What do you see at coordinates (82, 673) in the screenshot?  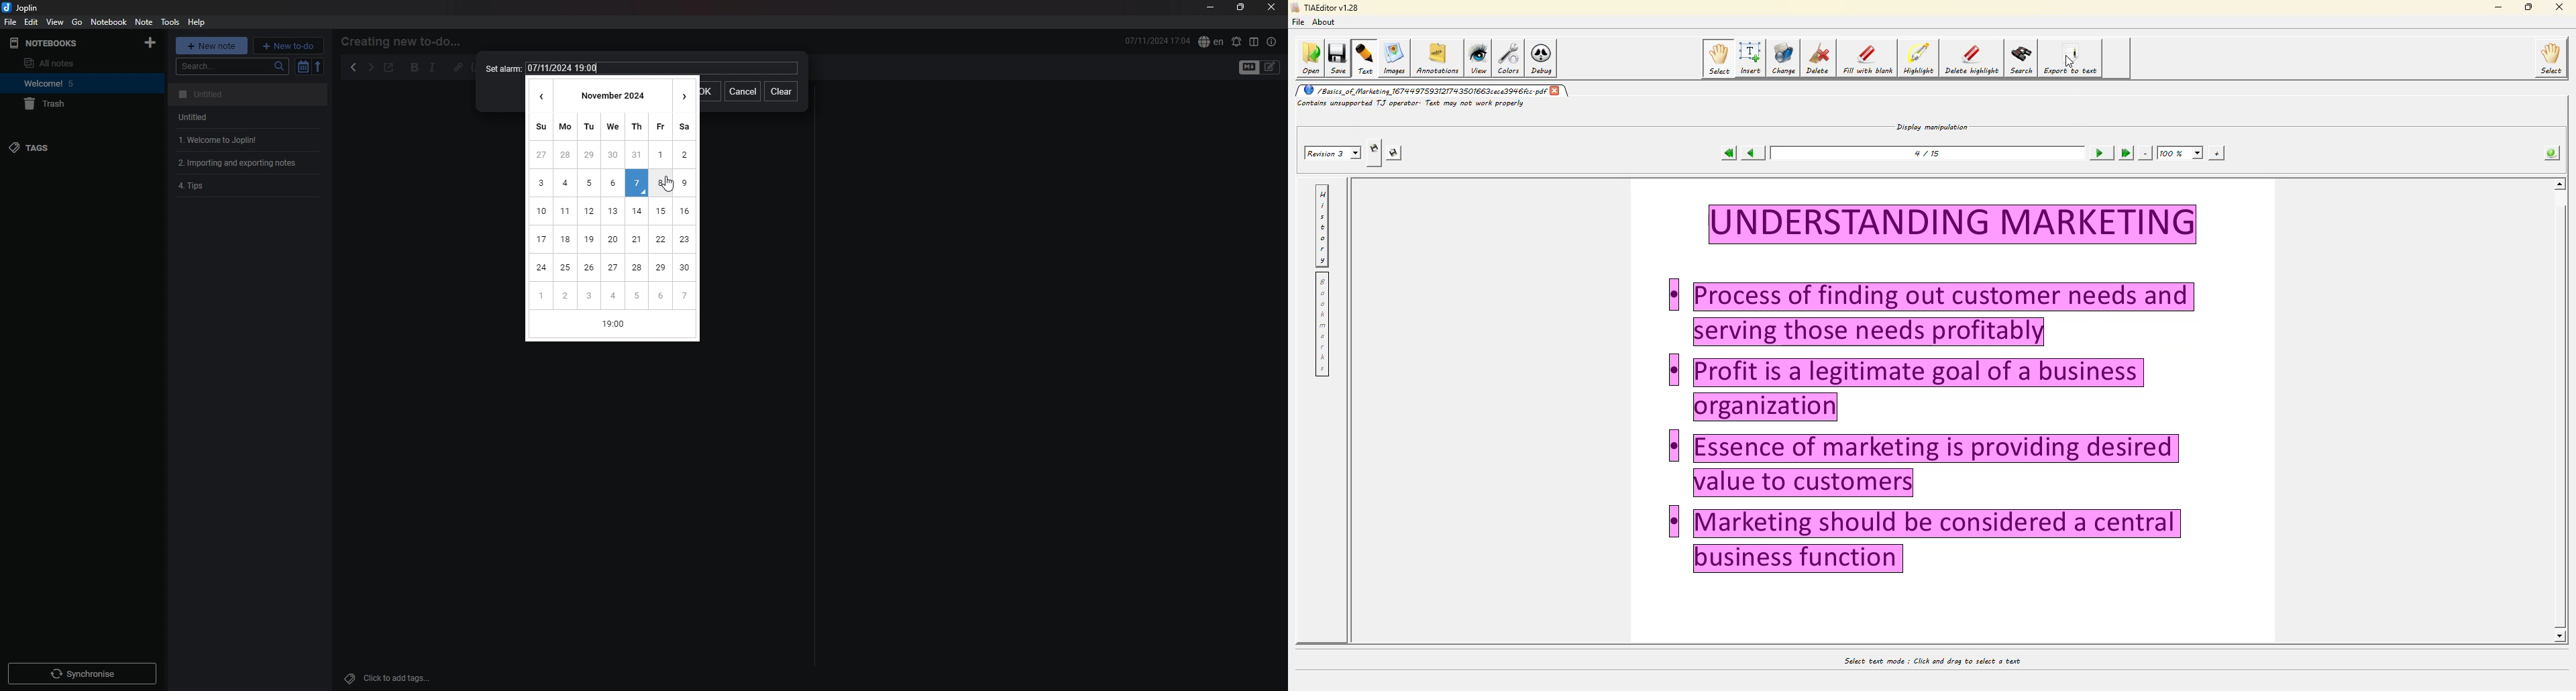 I see `sync` at bounding box center [82, 673].